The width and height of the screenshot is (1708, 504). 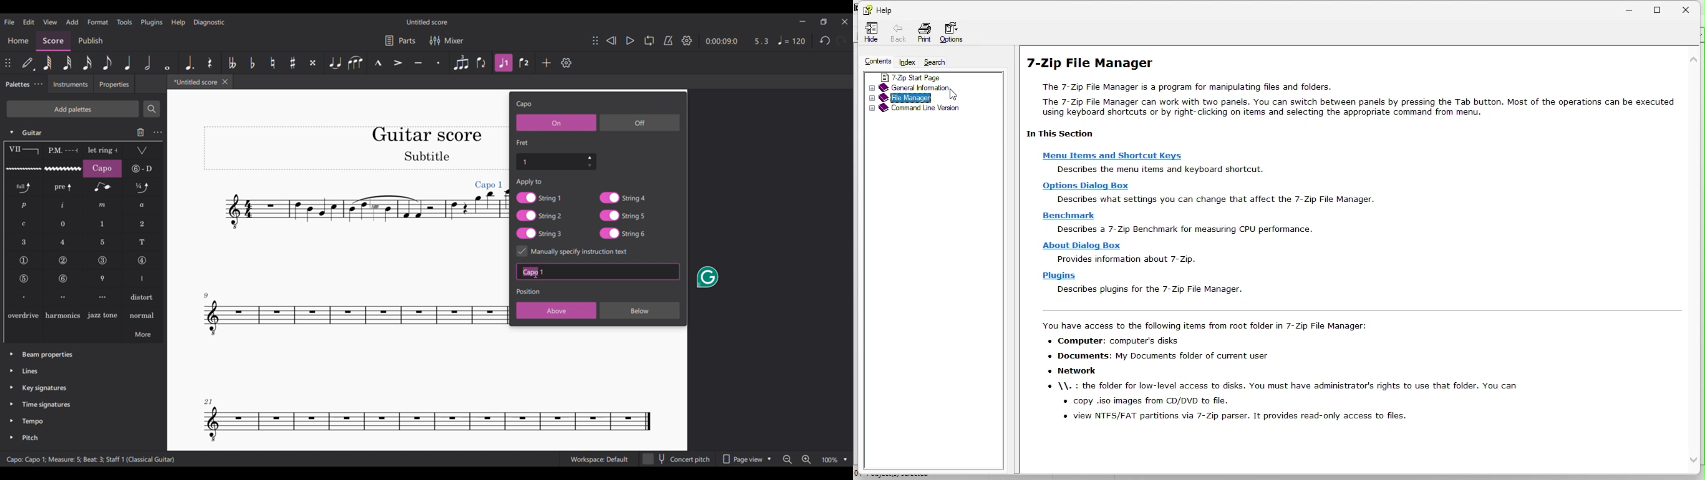 I want to click on Close interface, so click(x=845, y=22).